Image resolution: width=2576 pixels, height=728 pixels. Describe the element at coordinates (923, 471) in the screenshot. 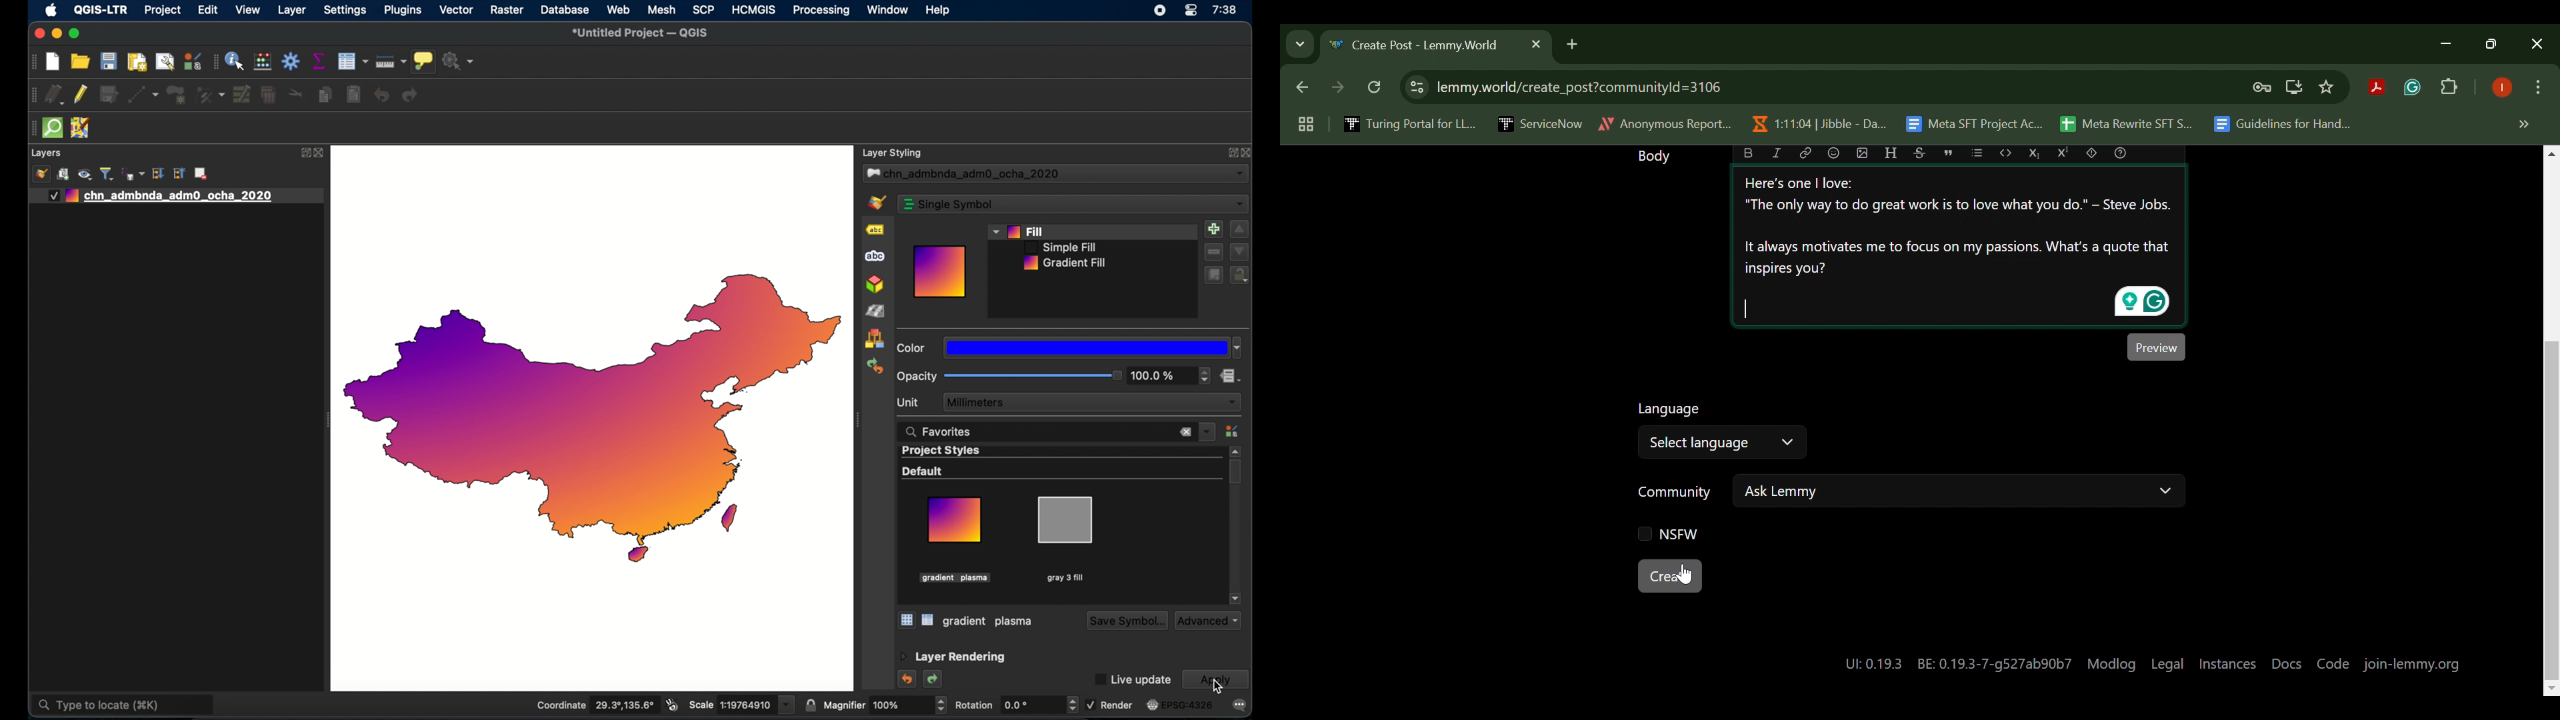

I see `default` at that location.